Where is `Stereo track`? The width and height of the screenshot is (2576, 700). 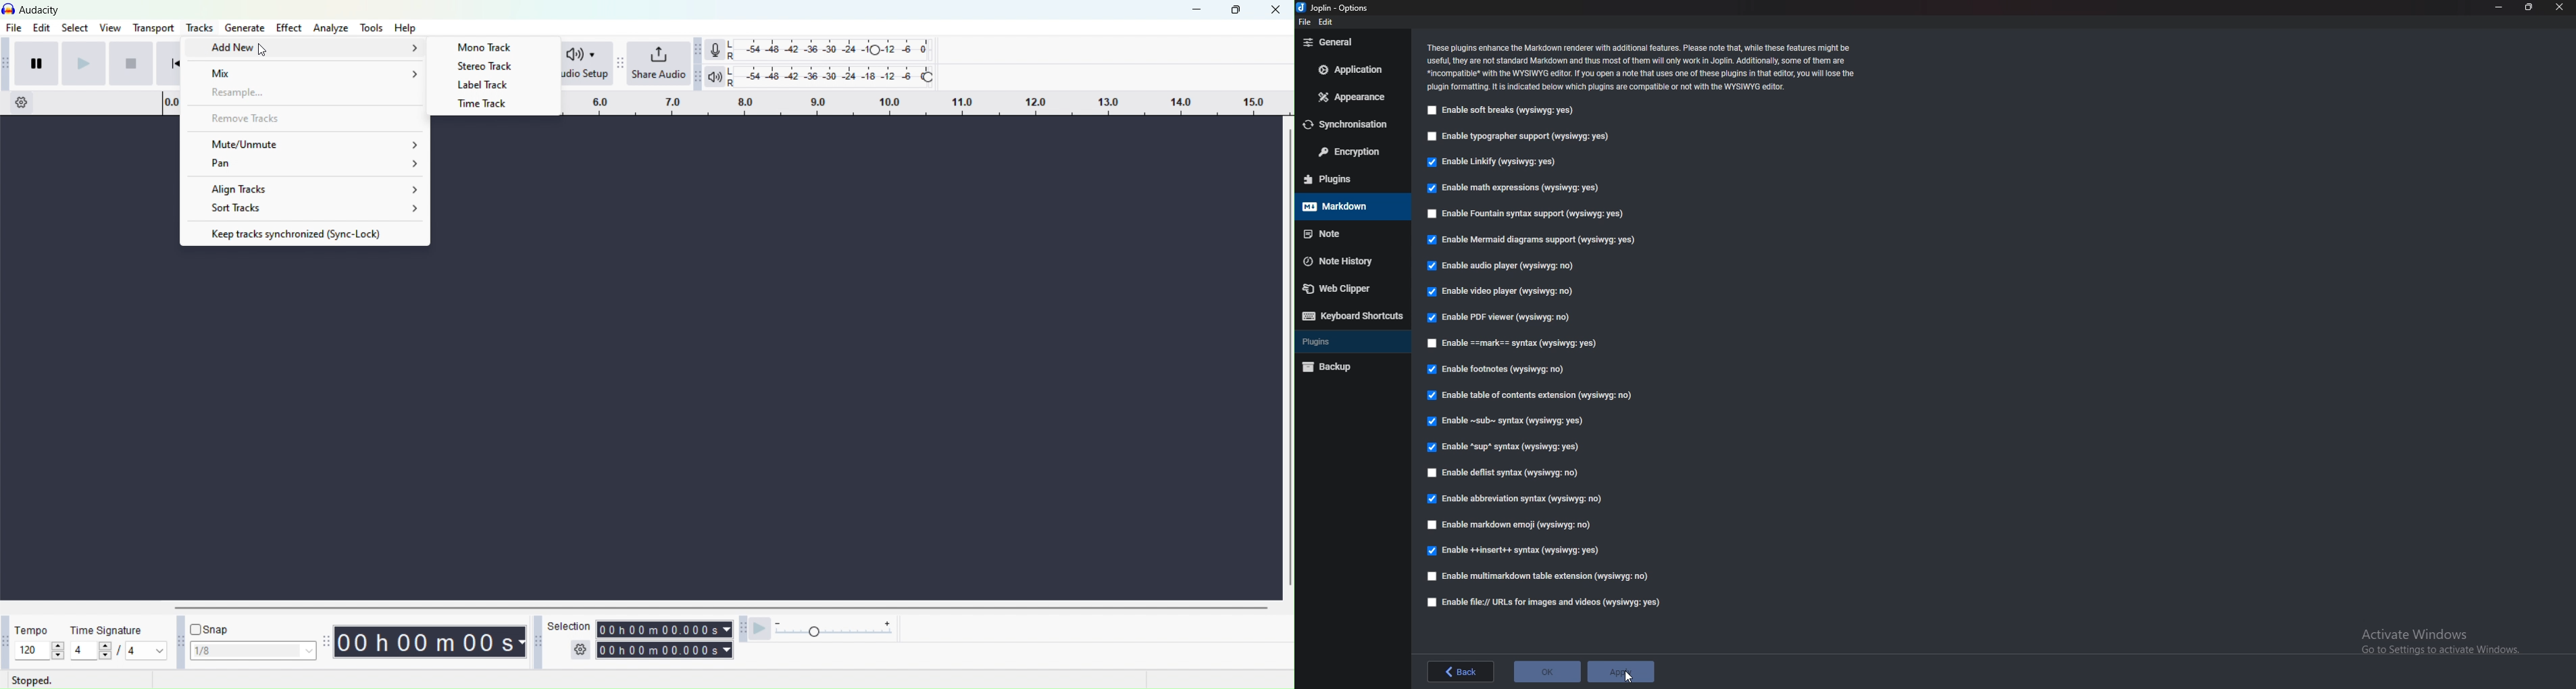 Stereo track is located at coordinates (490, 66).